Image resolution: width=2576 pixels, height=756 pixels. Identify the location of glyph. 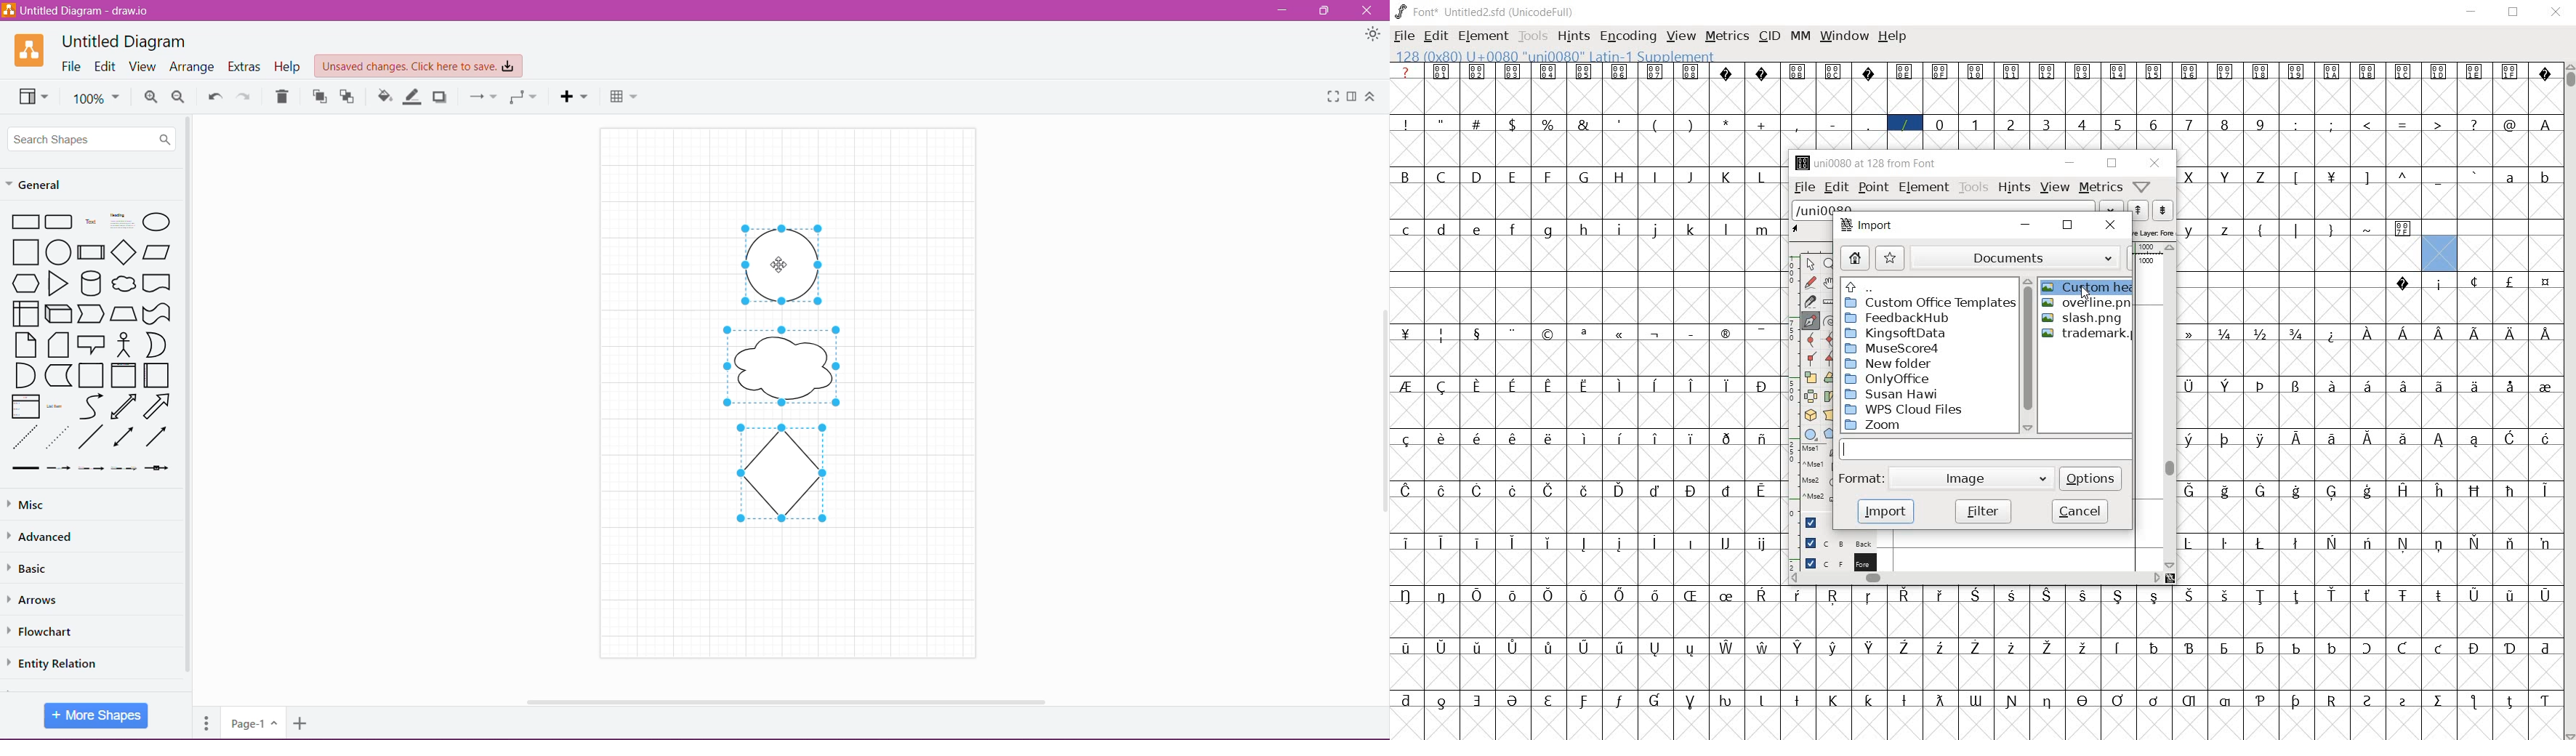
(2224, 544).